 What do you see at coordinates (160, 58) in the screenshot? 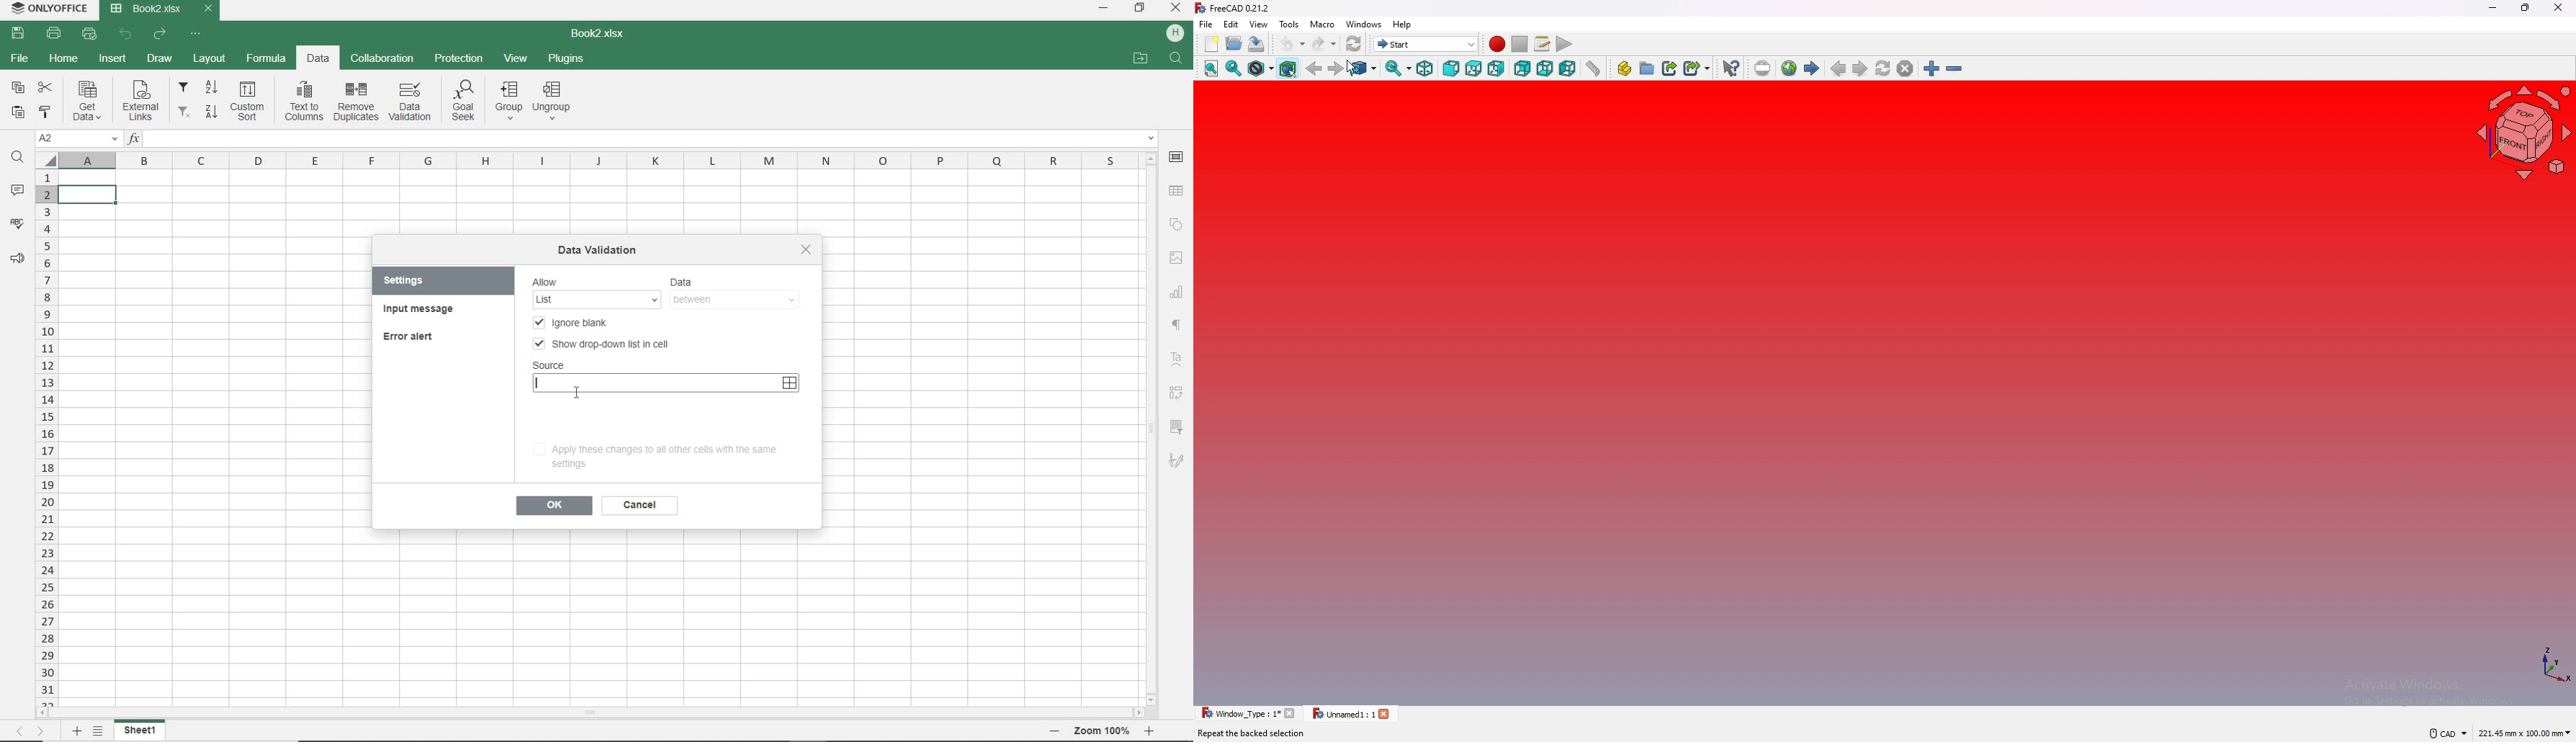
I see `DRAW` at bounding box center [160, 58].